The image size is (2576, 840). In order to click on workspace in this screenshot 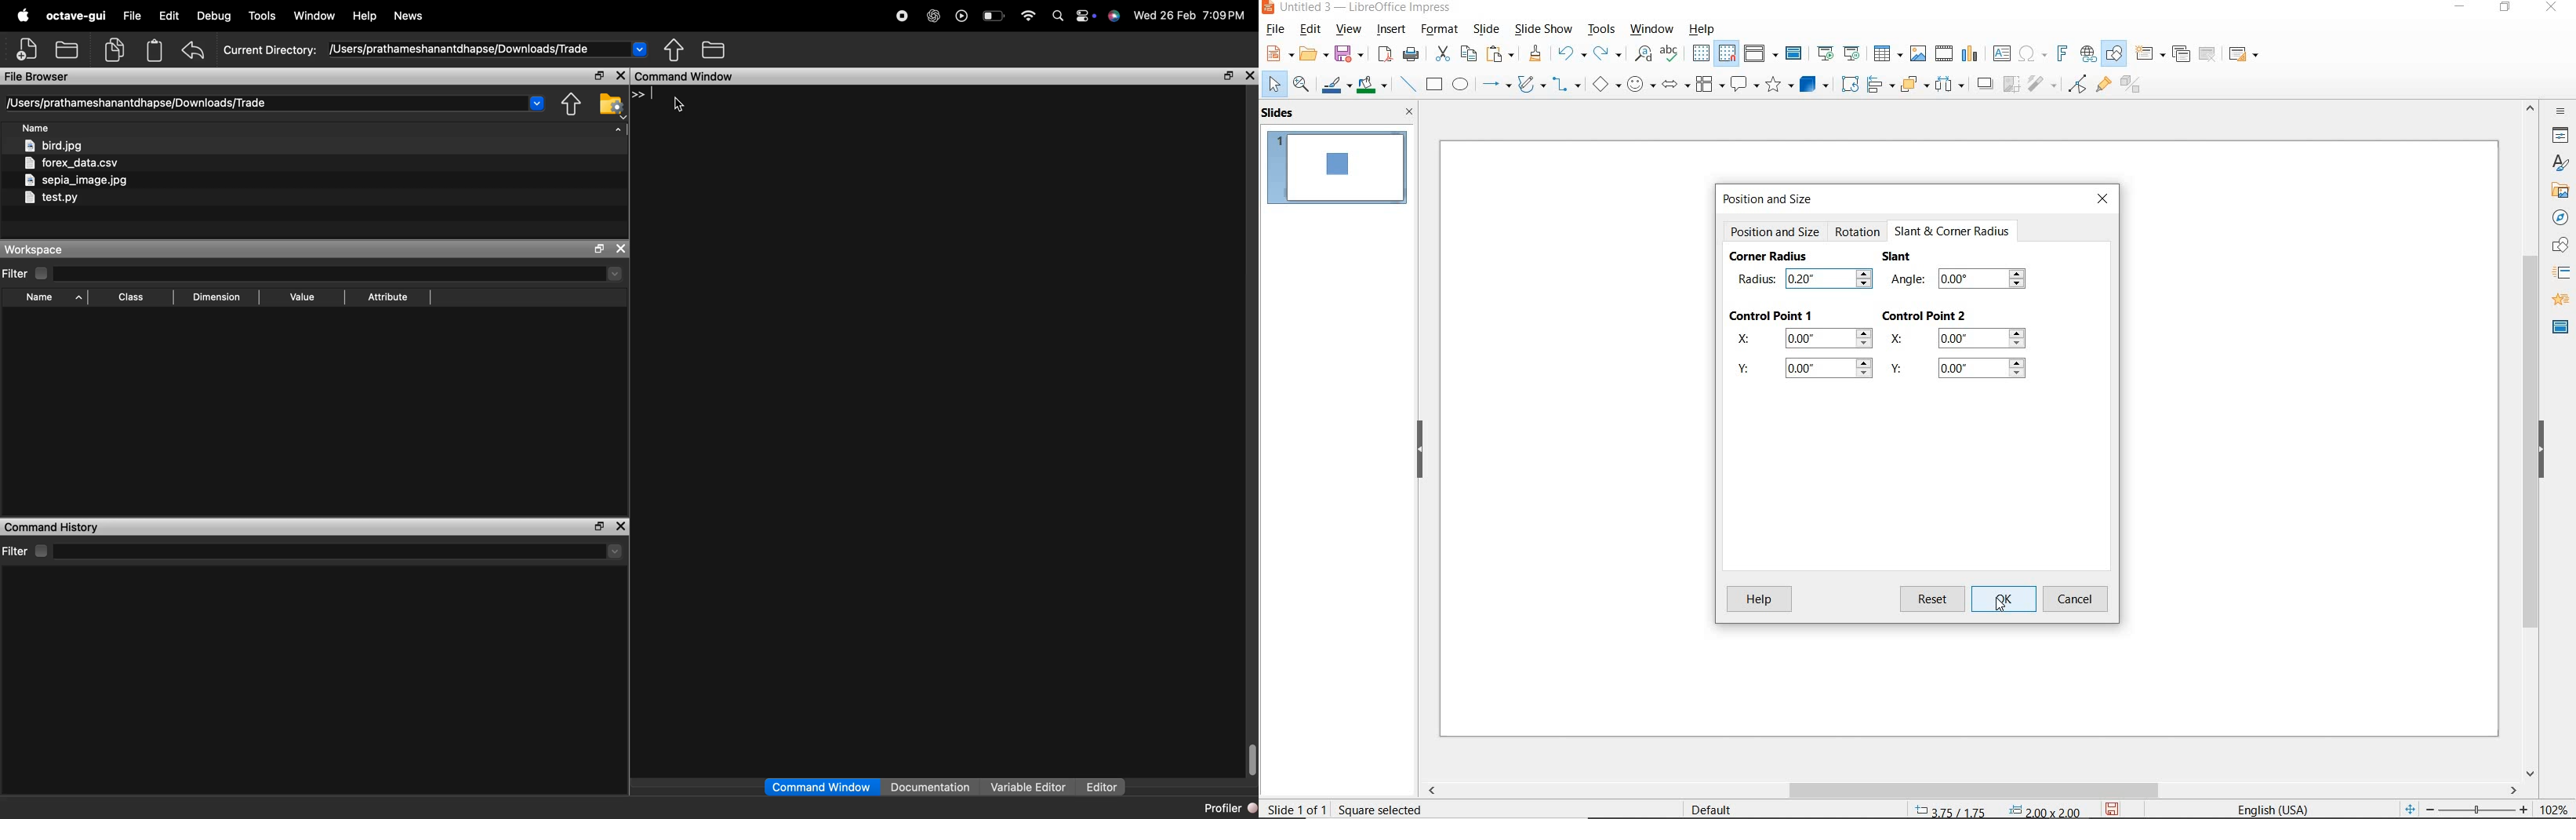, I will do `click(53, 250)`.